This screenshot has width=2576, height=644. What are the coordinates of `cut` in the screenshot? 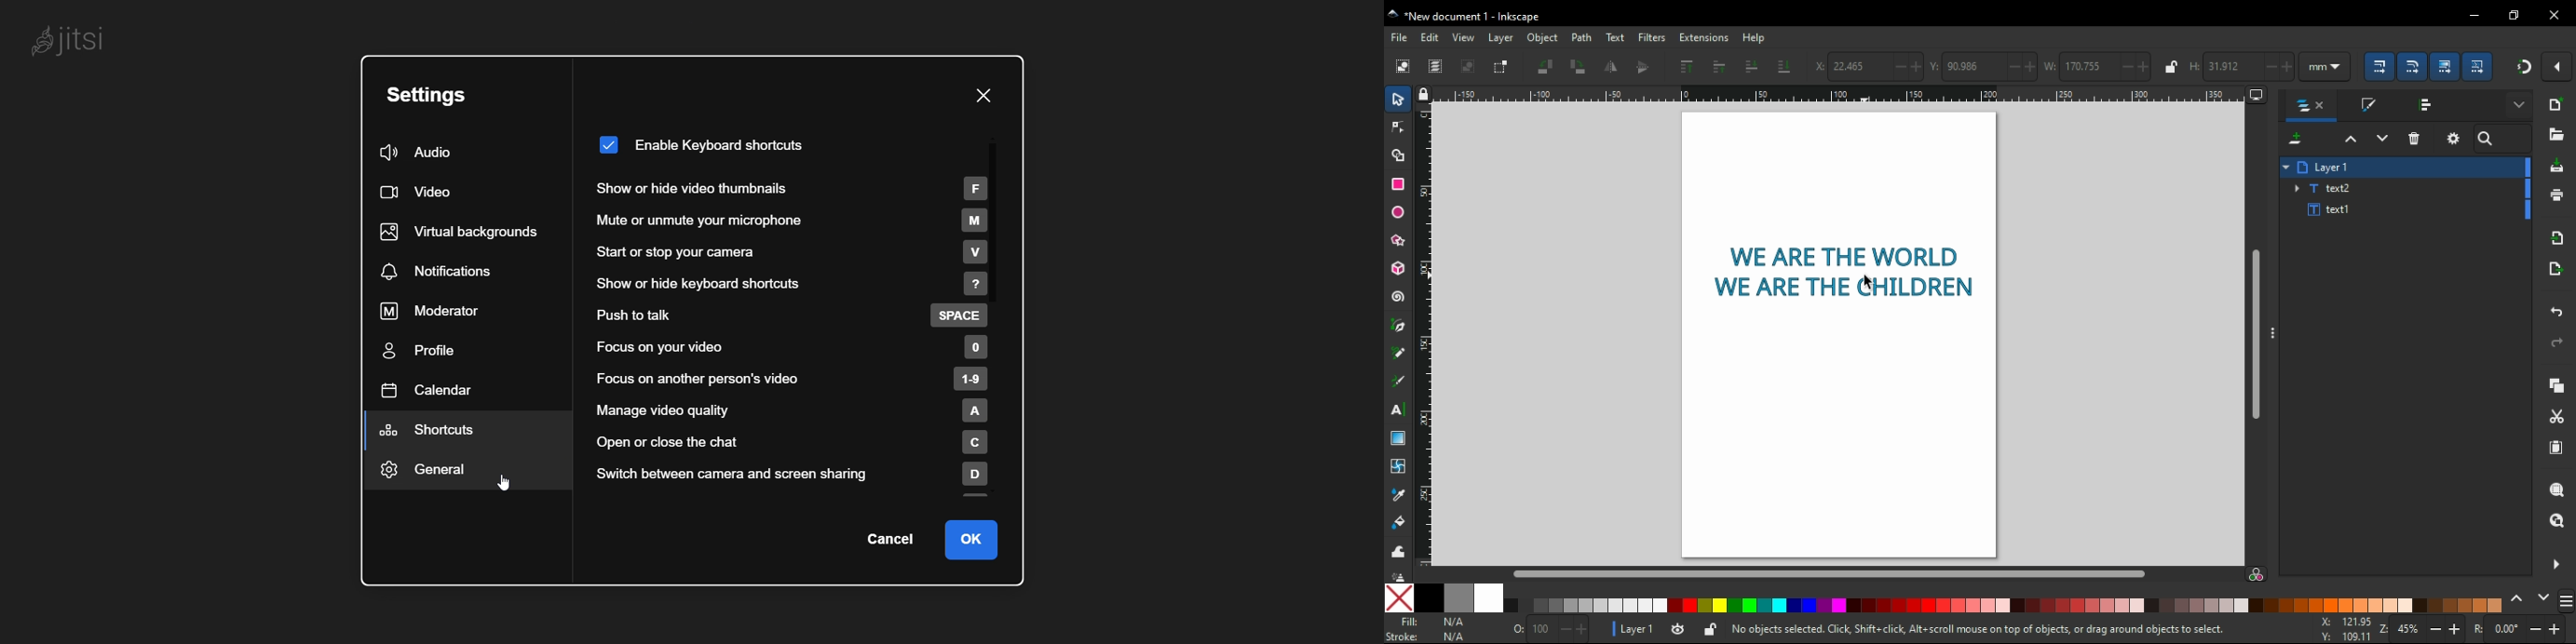 It's located at (2559, 418).